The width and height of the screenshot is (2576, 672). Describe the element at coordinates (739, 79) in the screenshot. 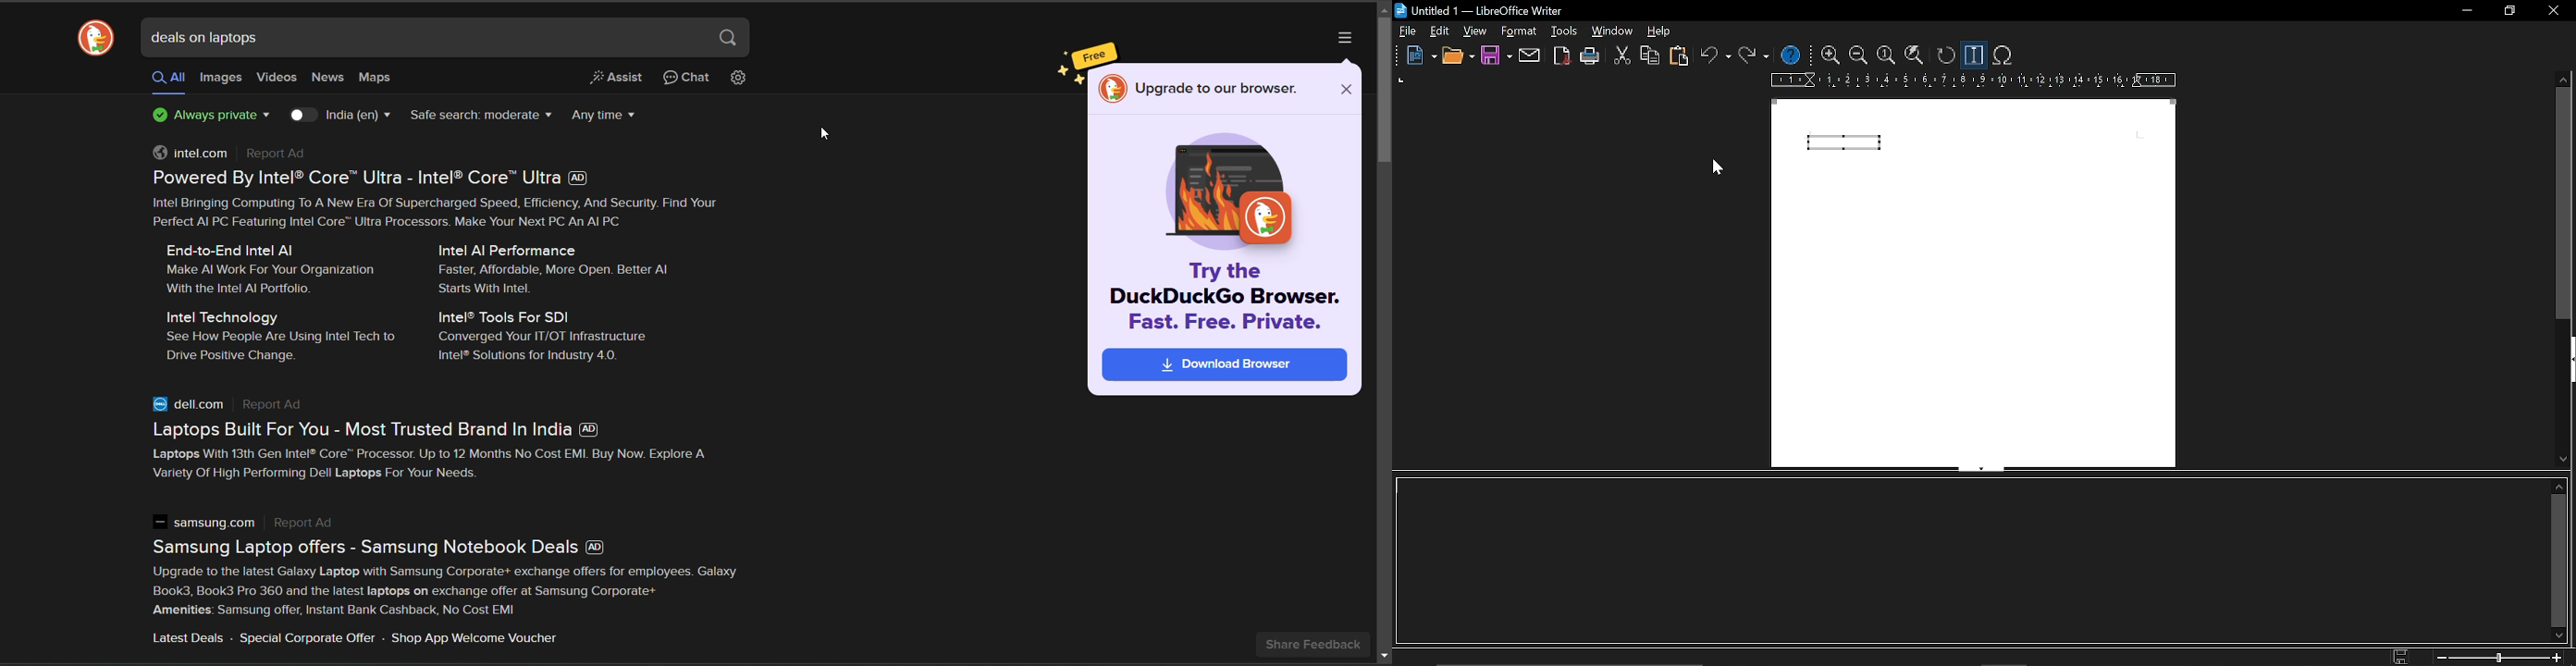

I see `change search settings` at that location.